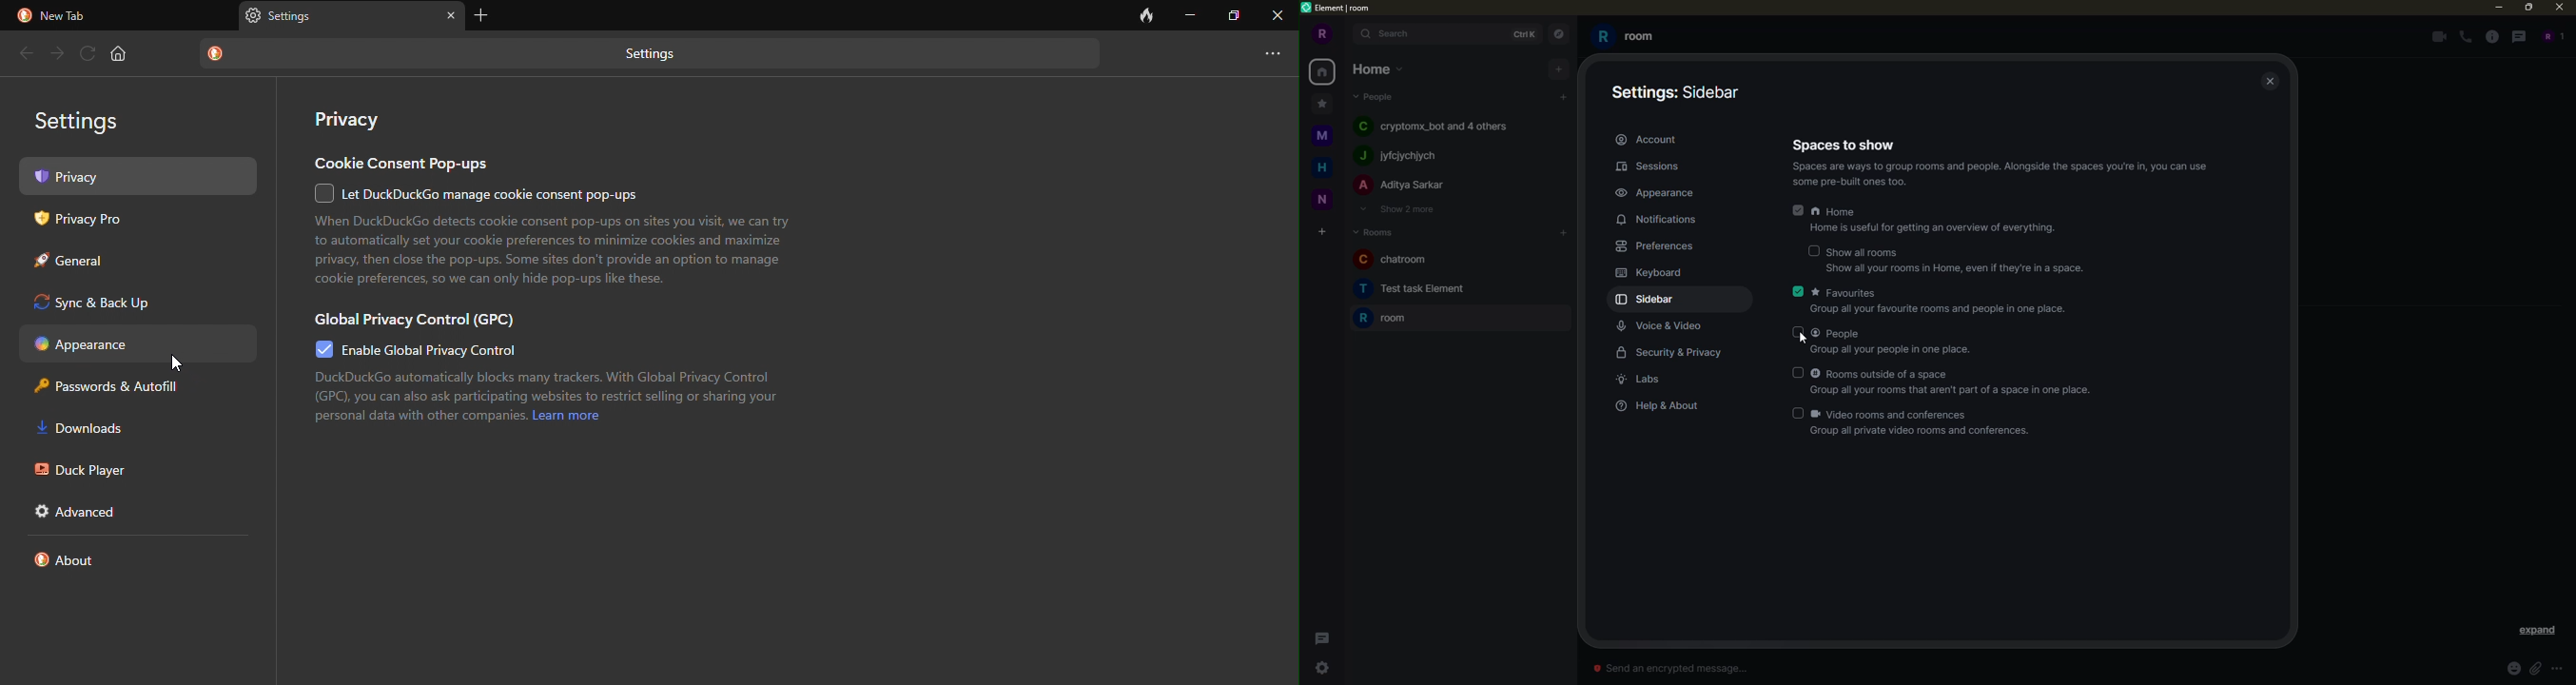  I want to click on R room, so click(1637, 35).